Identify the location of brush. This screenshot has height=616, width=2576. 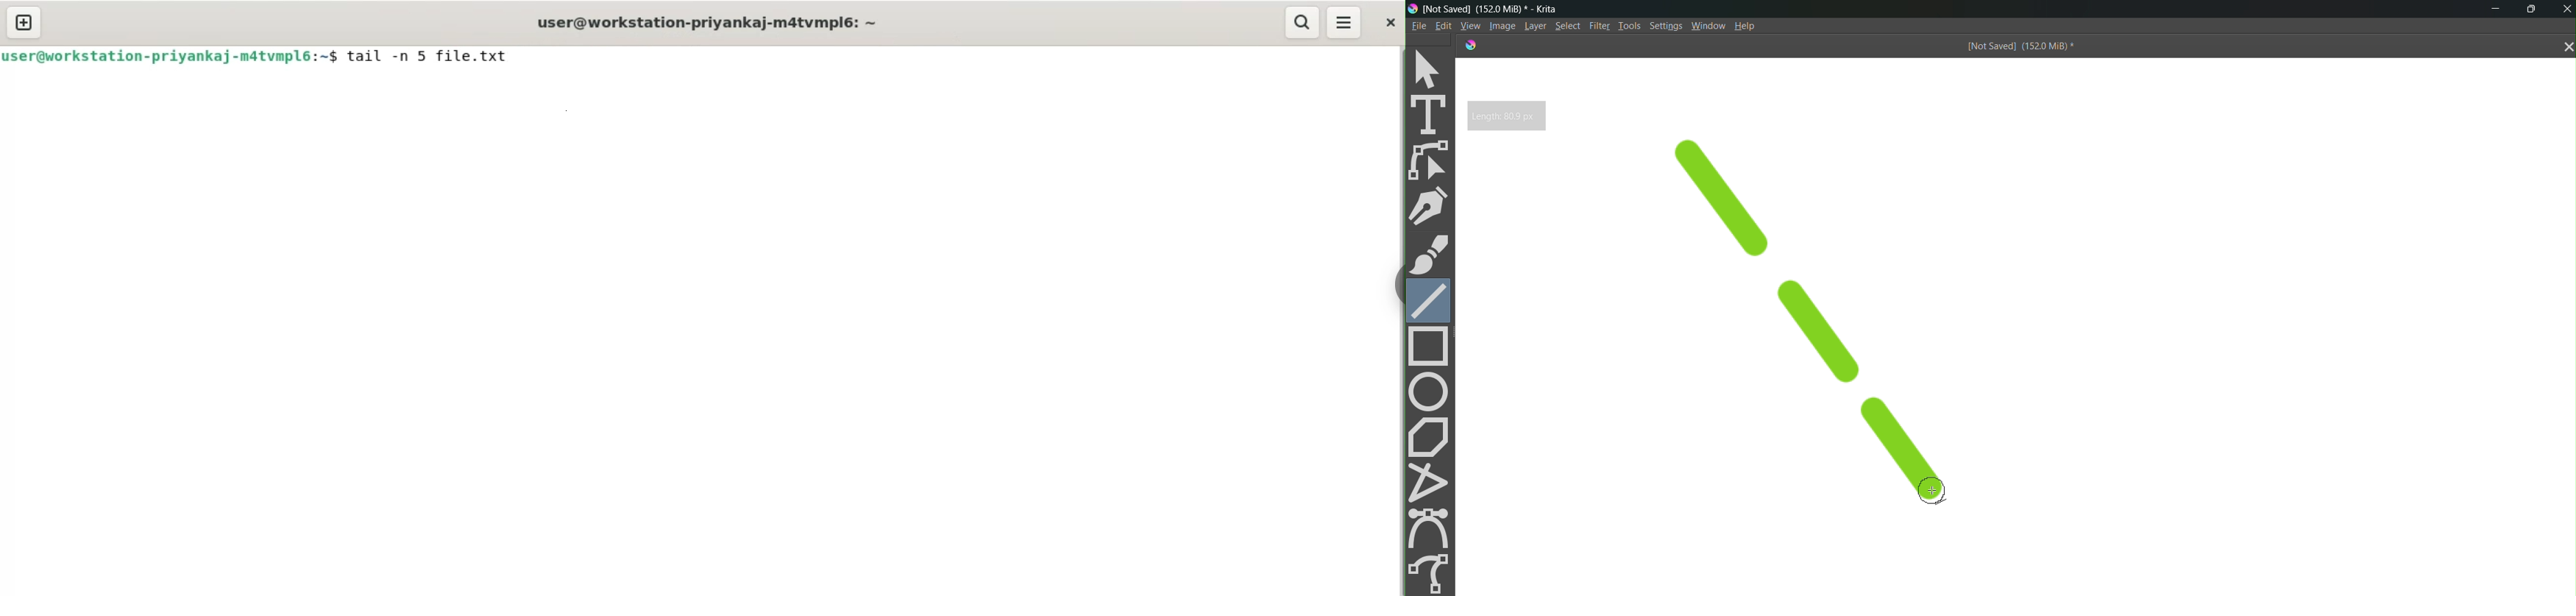
(1429, 254).